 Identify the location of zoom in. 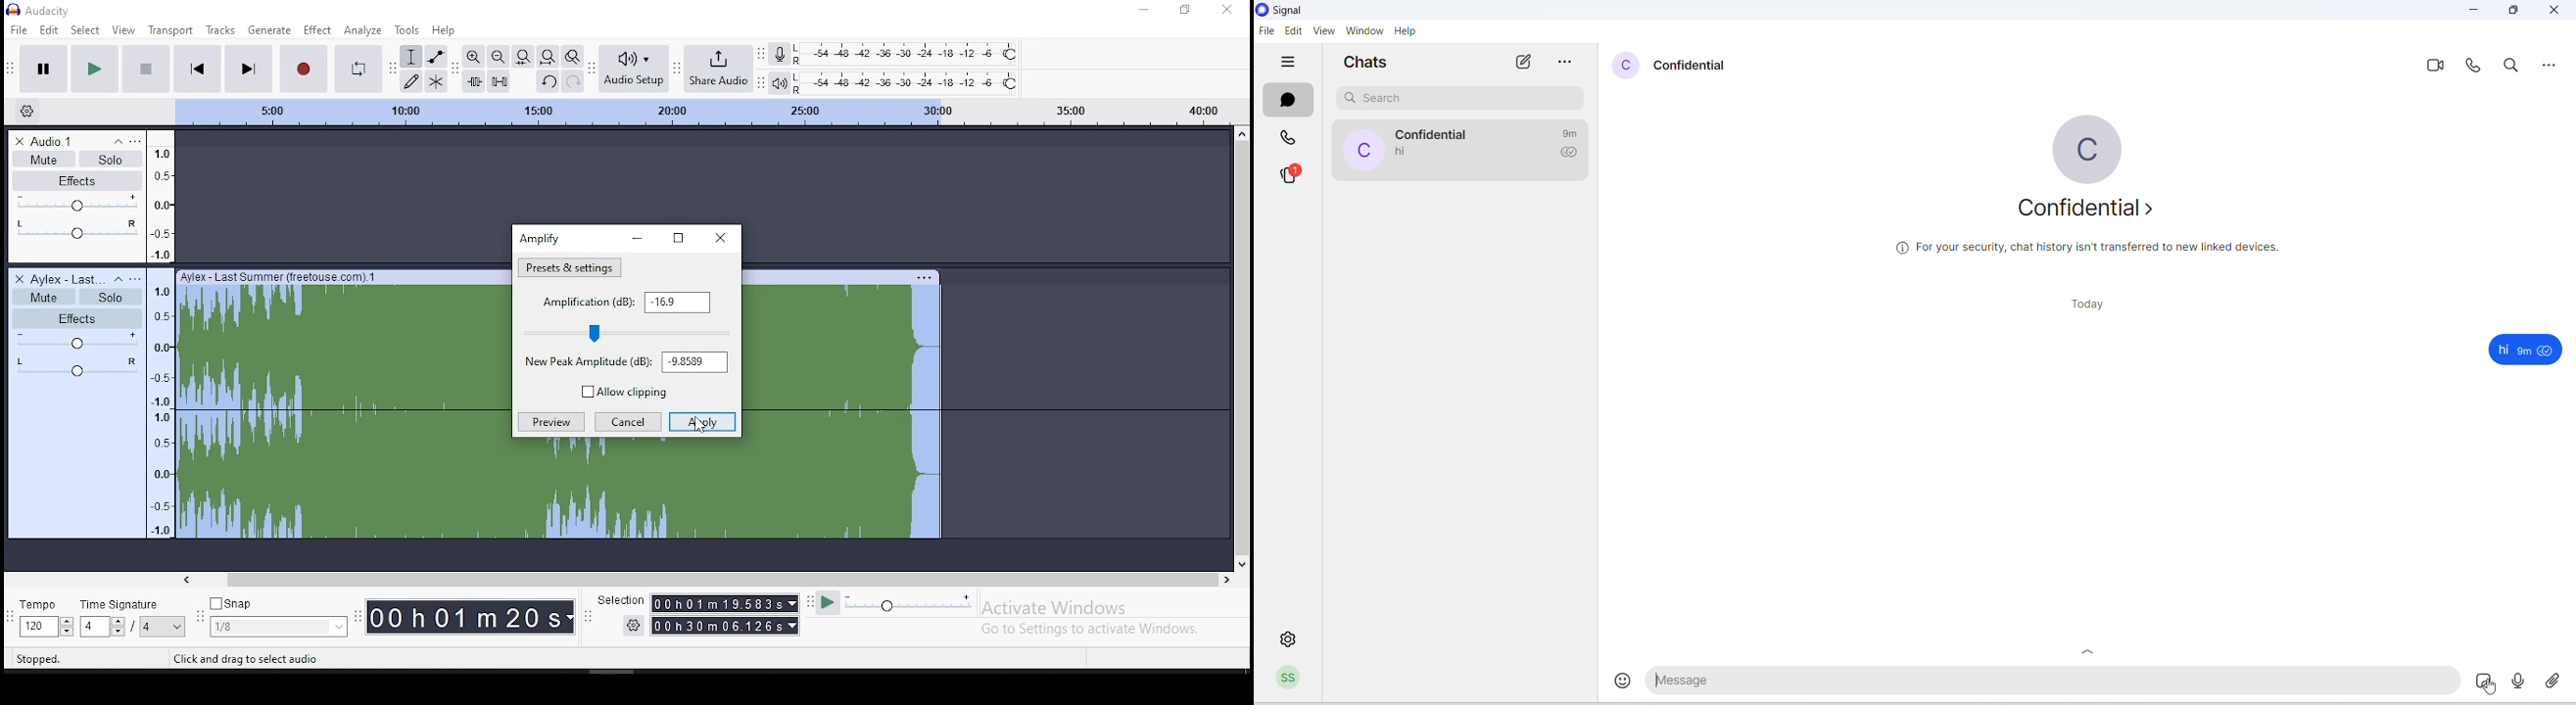
(473, 56).